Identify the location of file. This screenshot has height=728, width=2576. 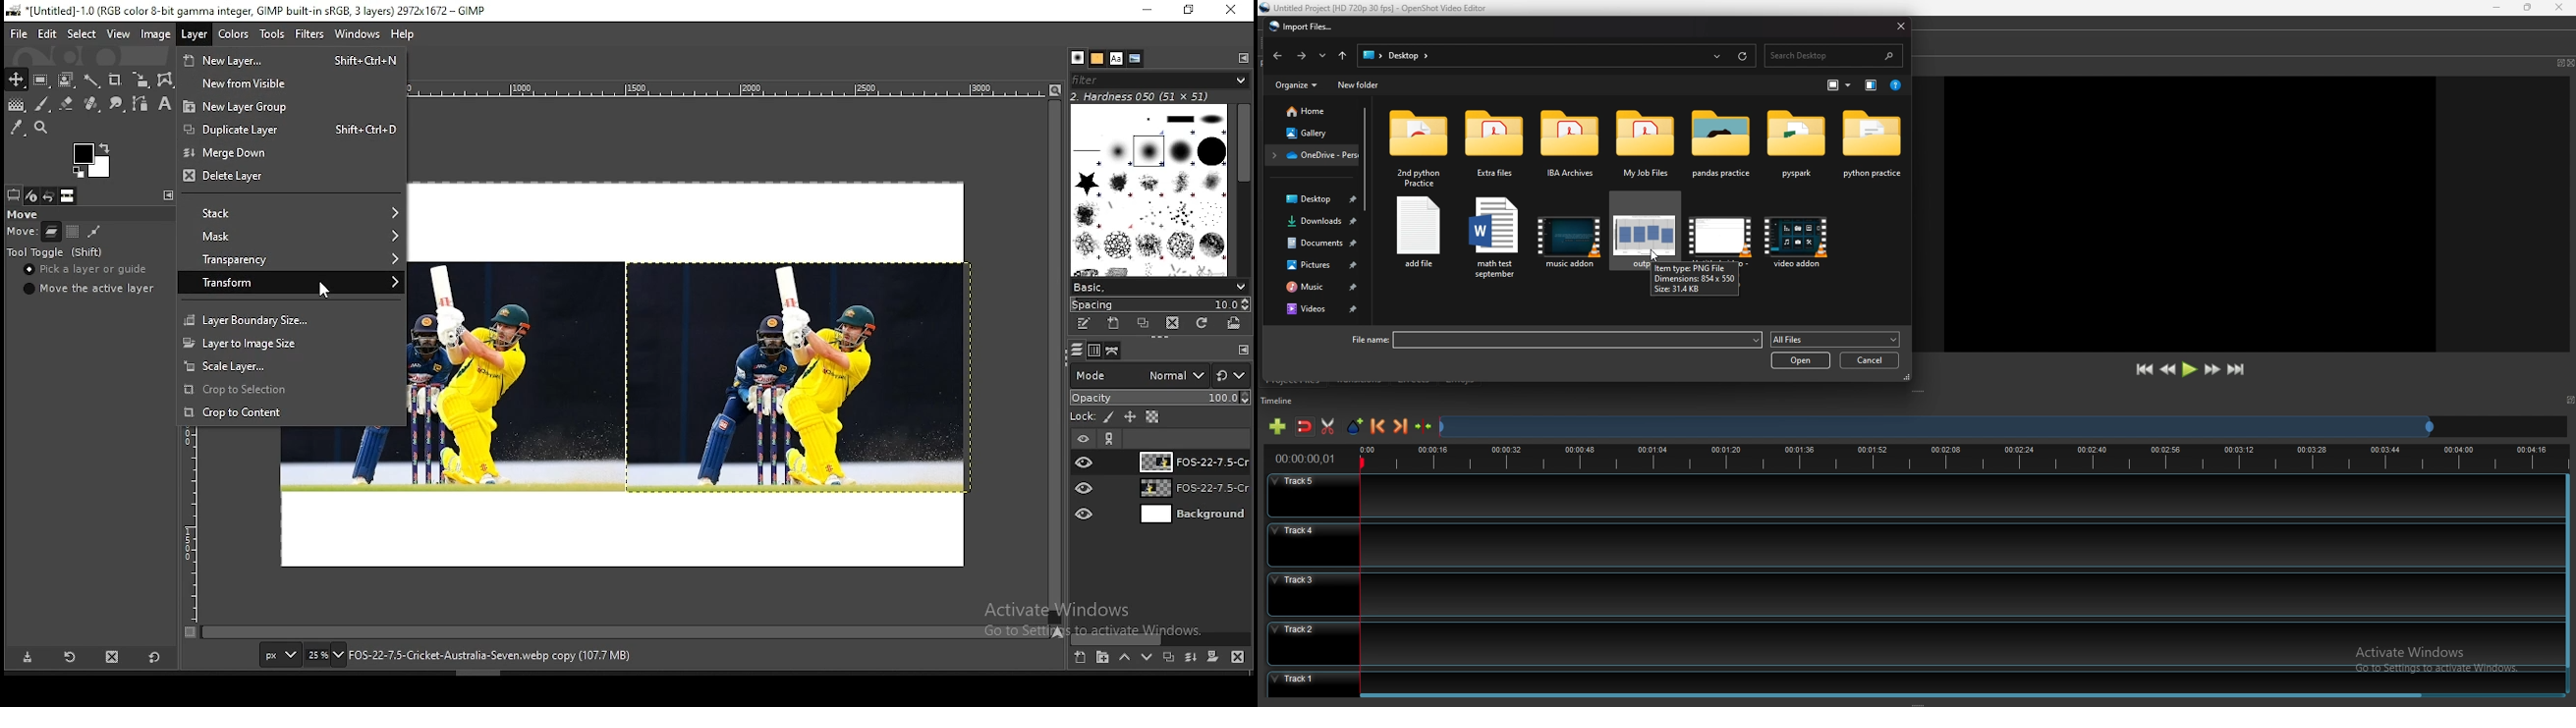
(1797, 247).